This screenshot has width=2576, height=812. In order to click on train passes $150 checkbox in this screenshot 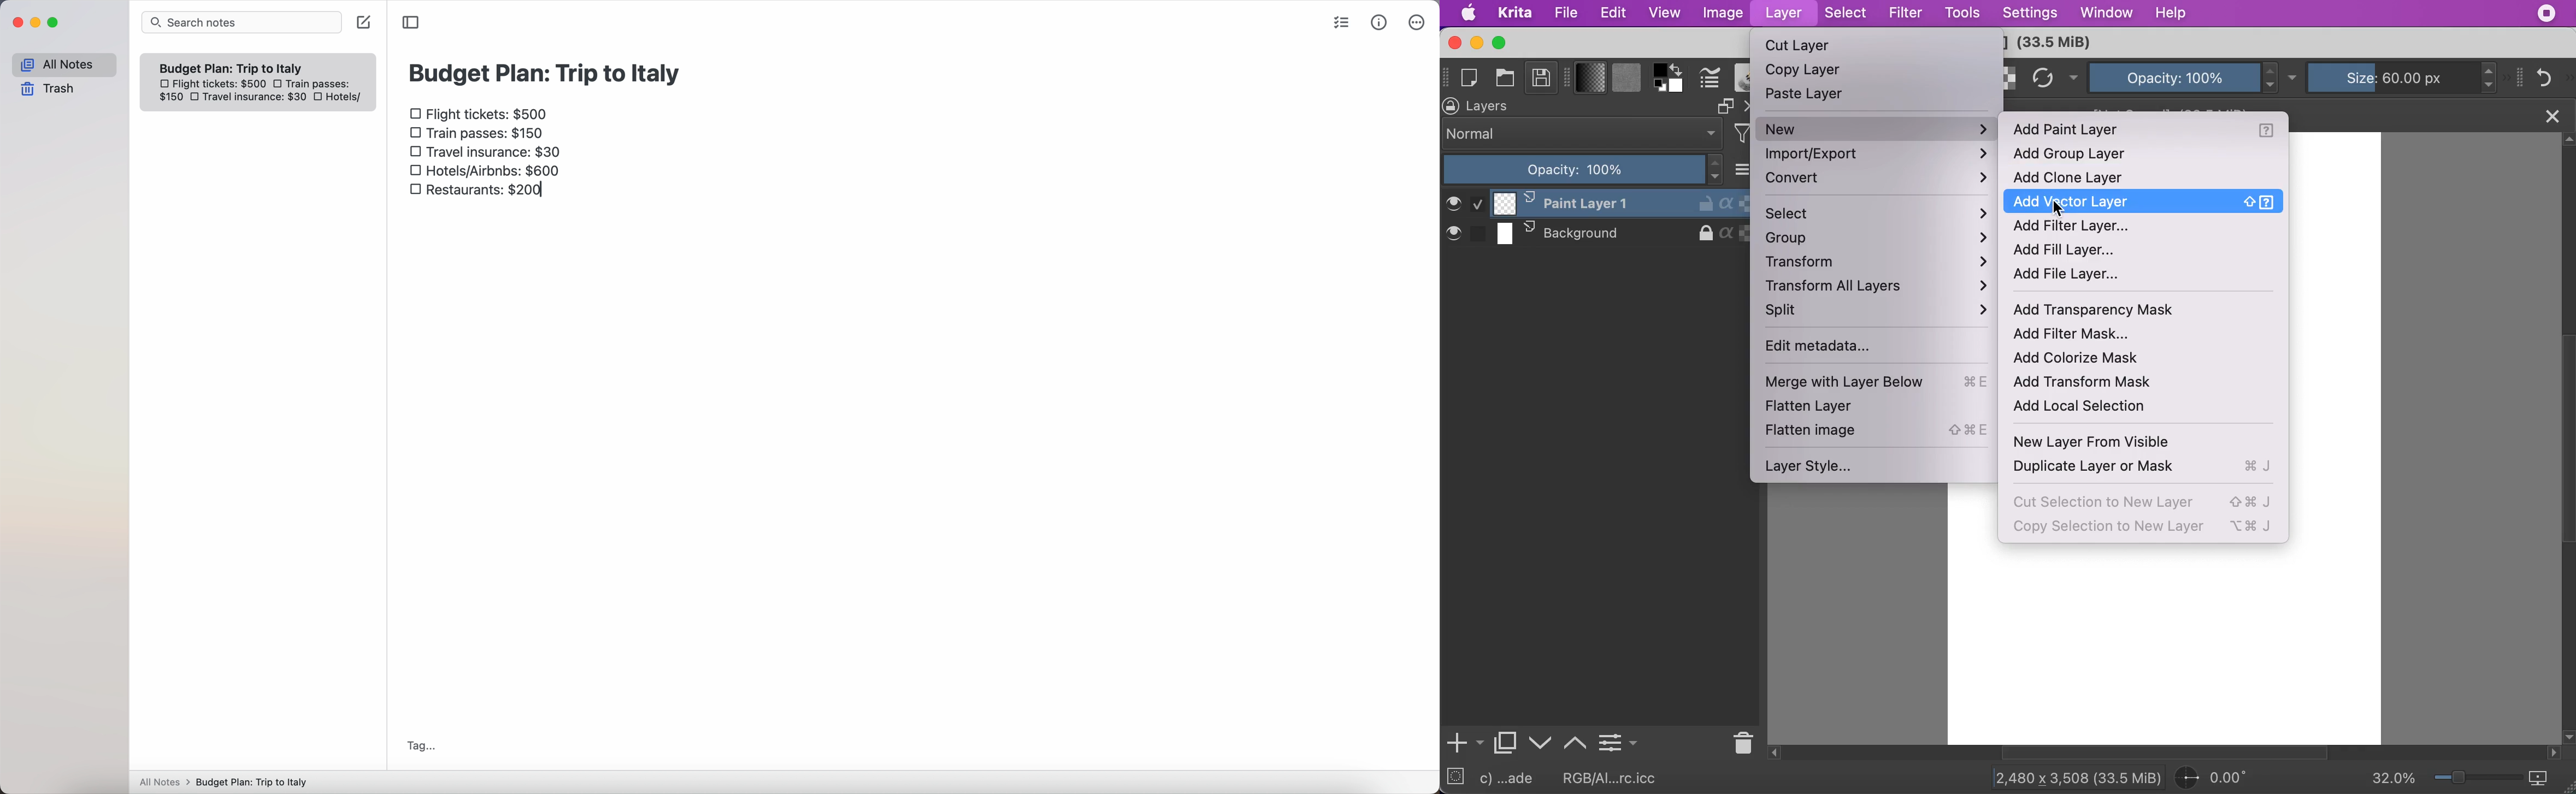, I will do `click(478, 136)`.